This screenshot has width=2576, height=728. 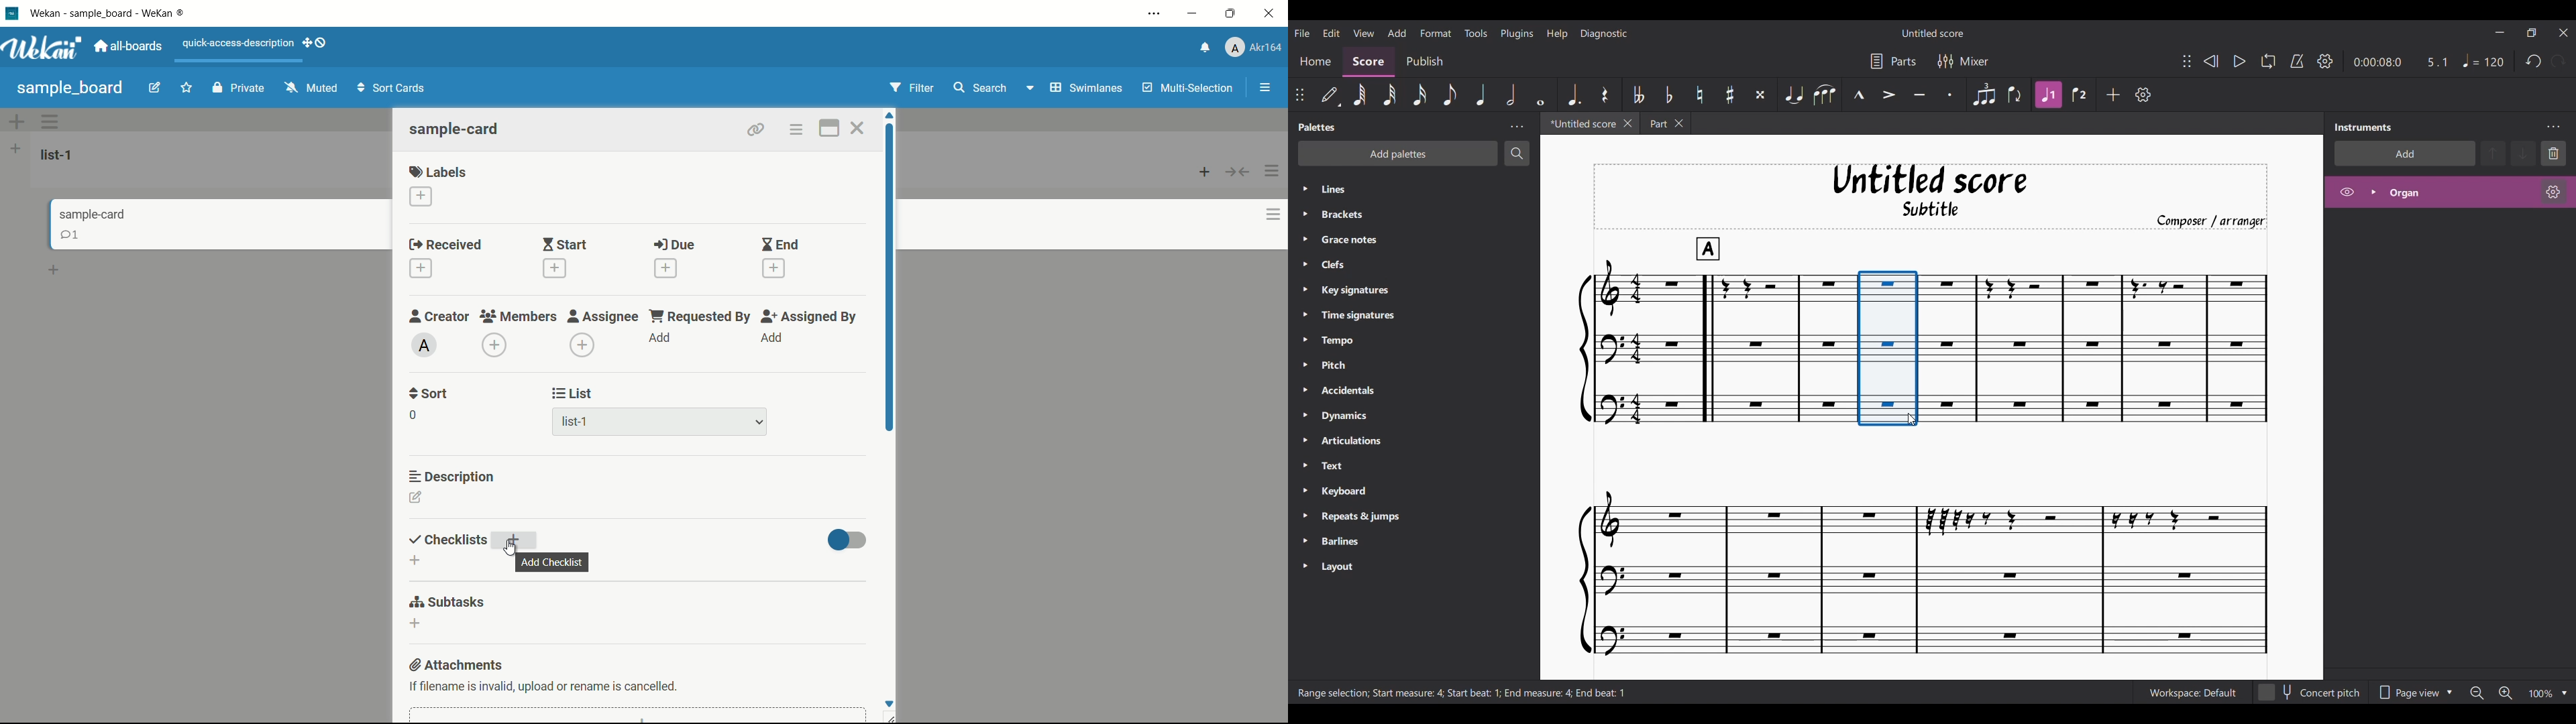 I want to click on close card, so click(x=859, y=128).